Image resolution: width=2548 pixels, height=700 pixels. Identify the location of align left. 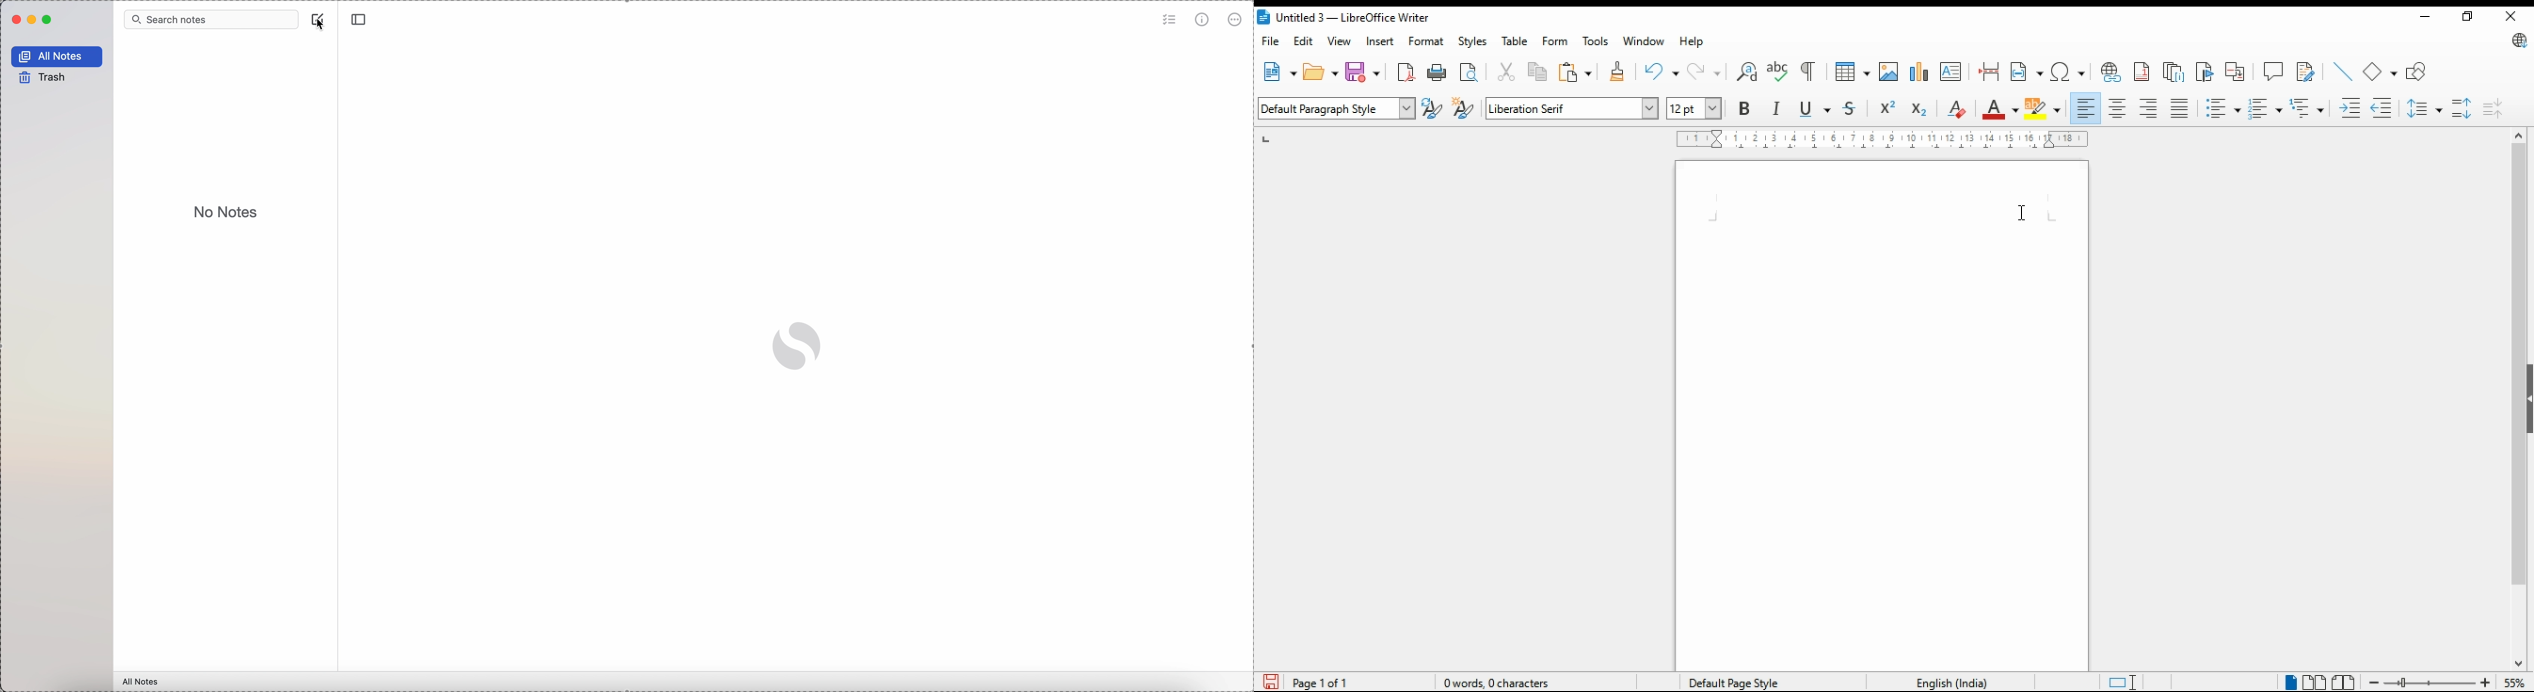
(2086, 108).